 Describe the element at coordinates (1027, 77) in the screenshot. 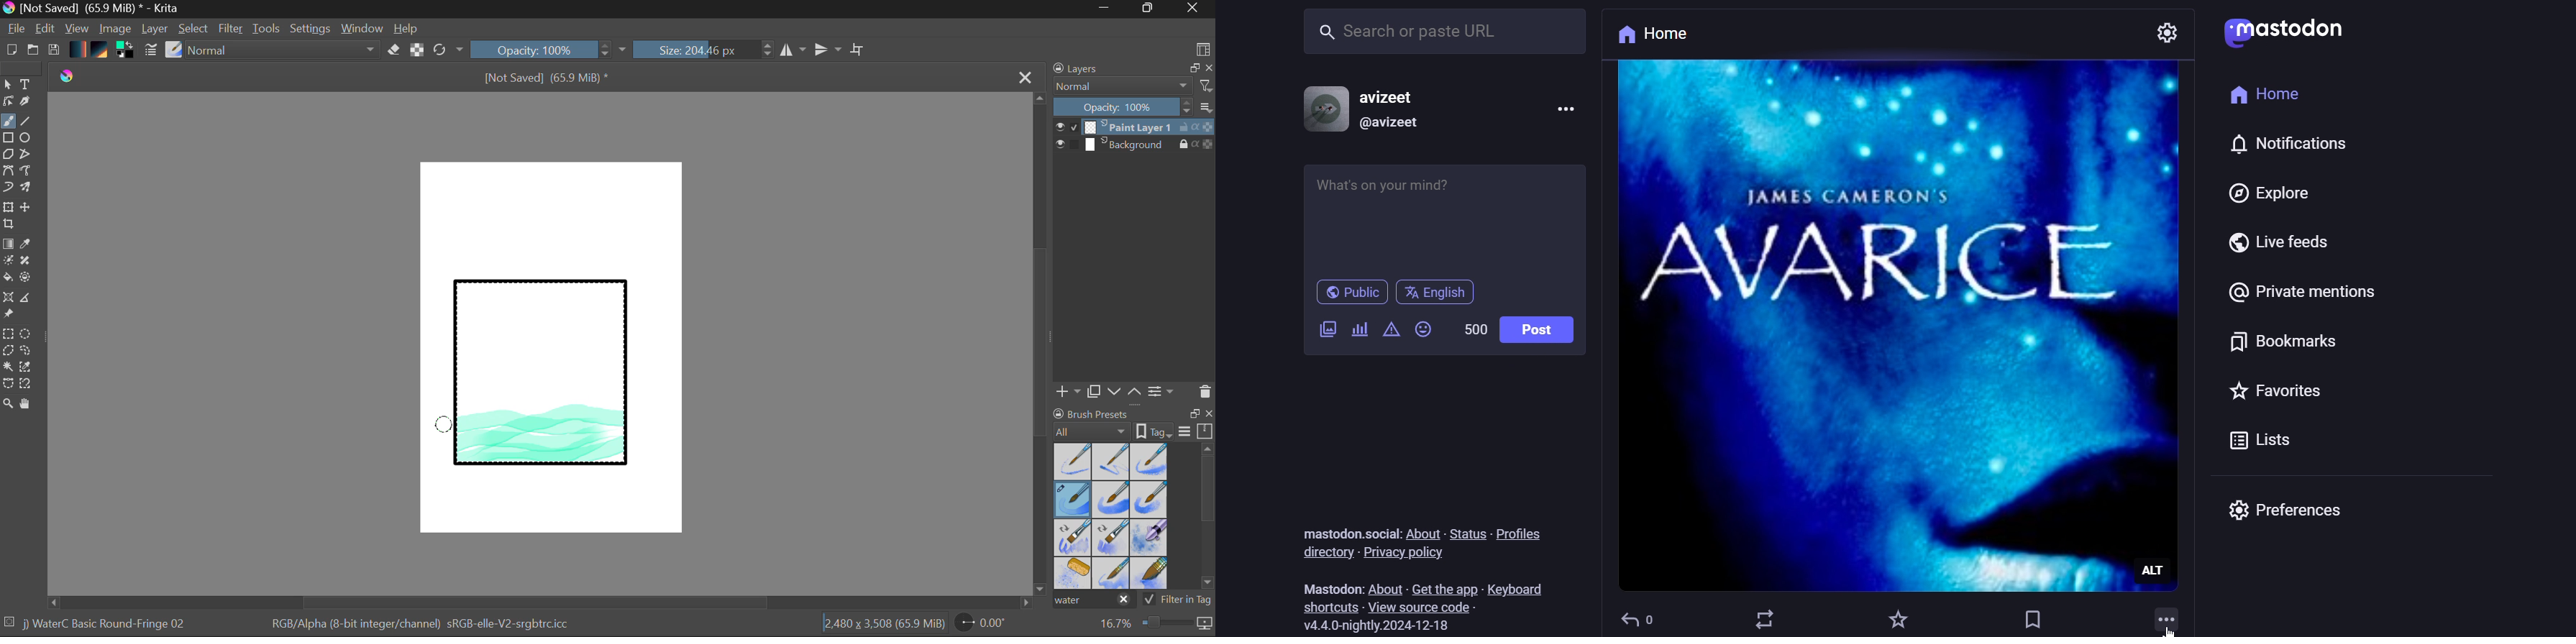

I see `Close` at that location.